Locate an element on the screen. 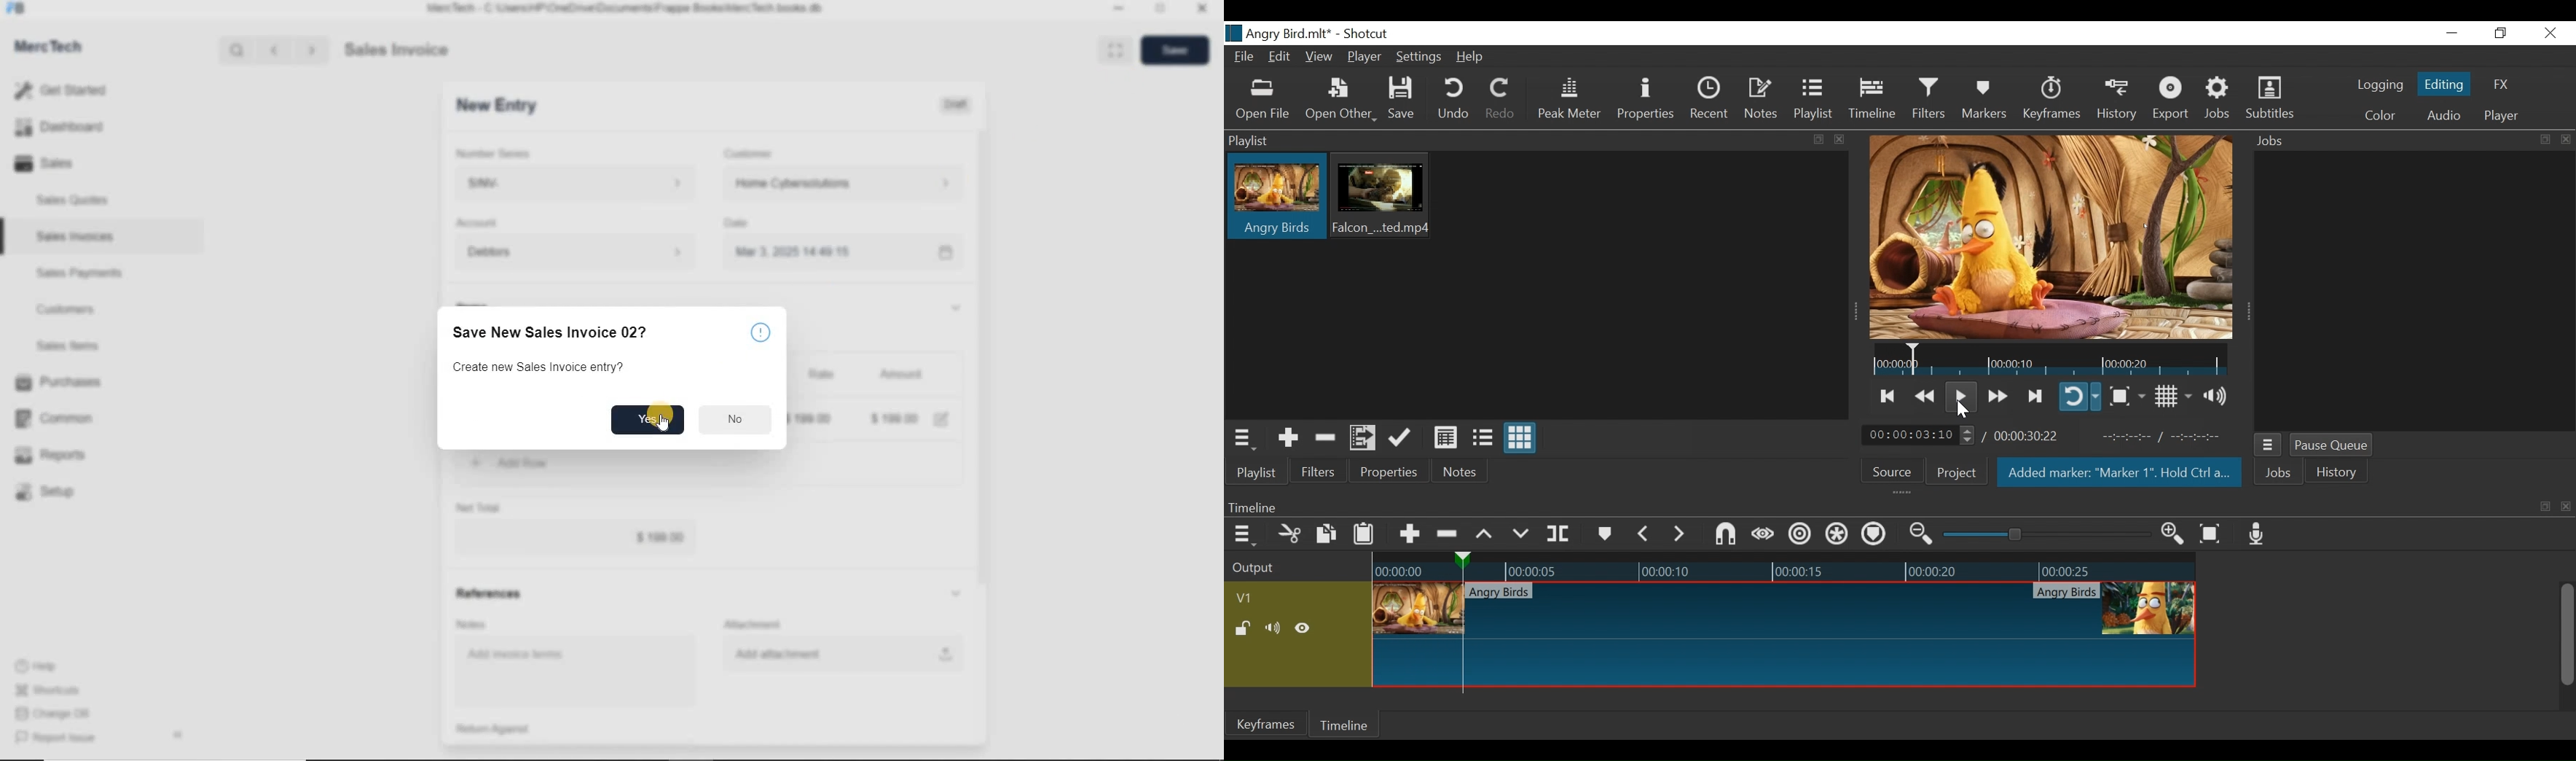 This screenshot has height=784, width=2576. Net Total is located at coordinates (479, 507).